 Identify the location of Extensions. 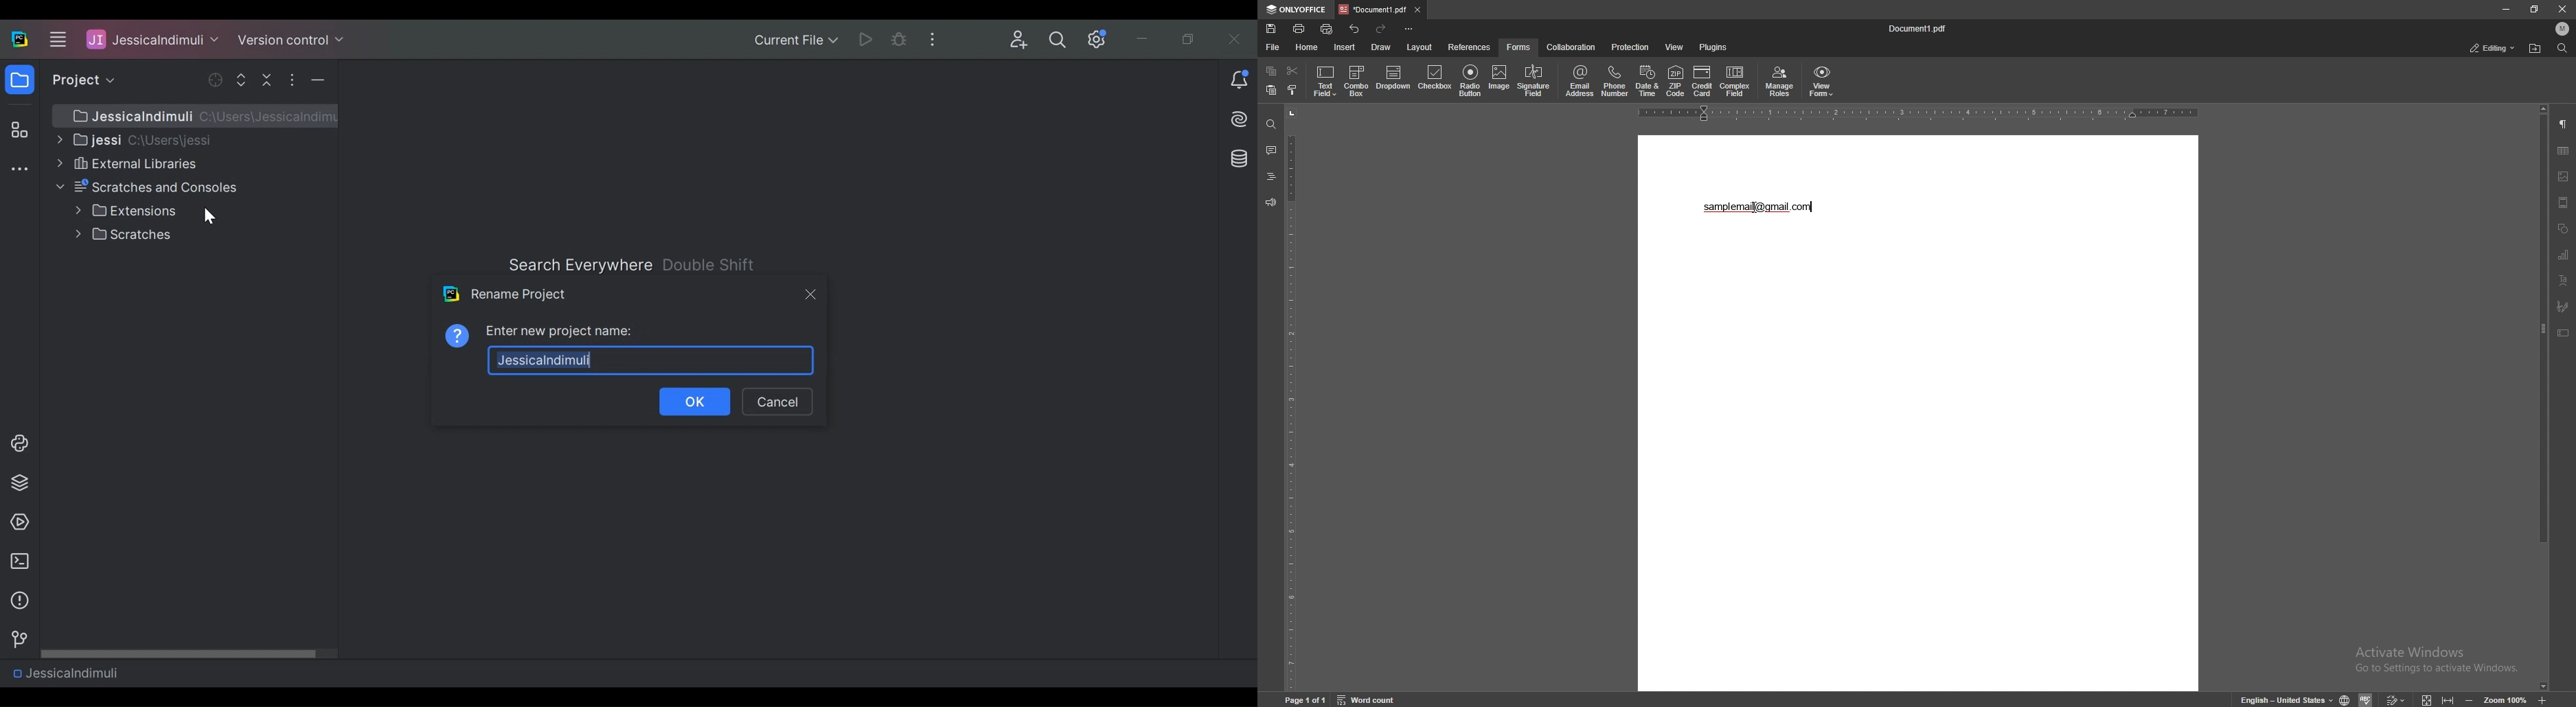
(126, 211).